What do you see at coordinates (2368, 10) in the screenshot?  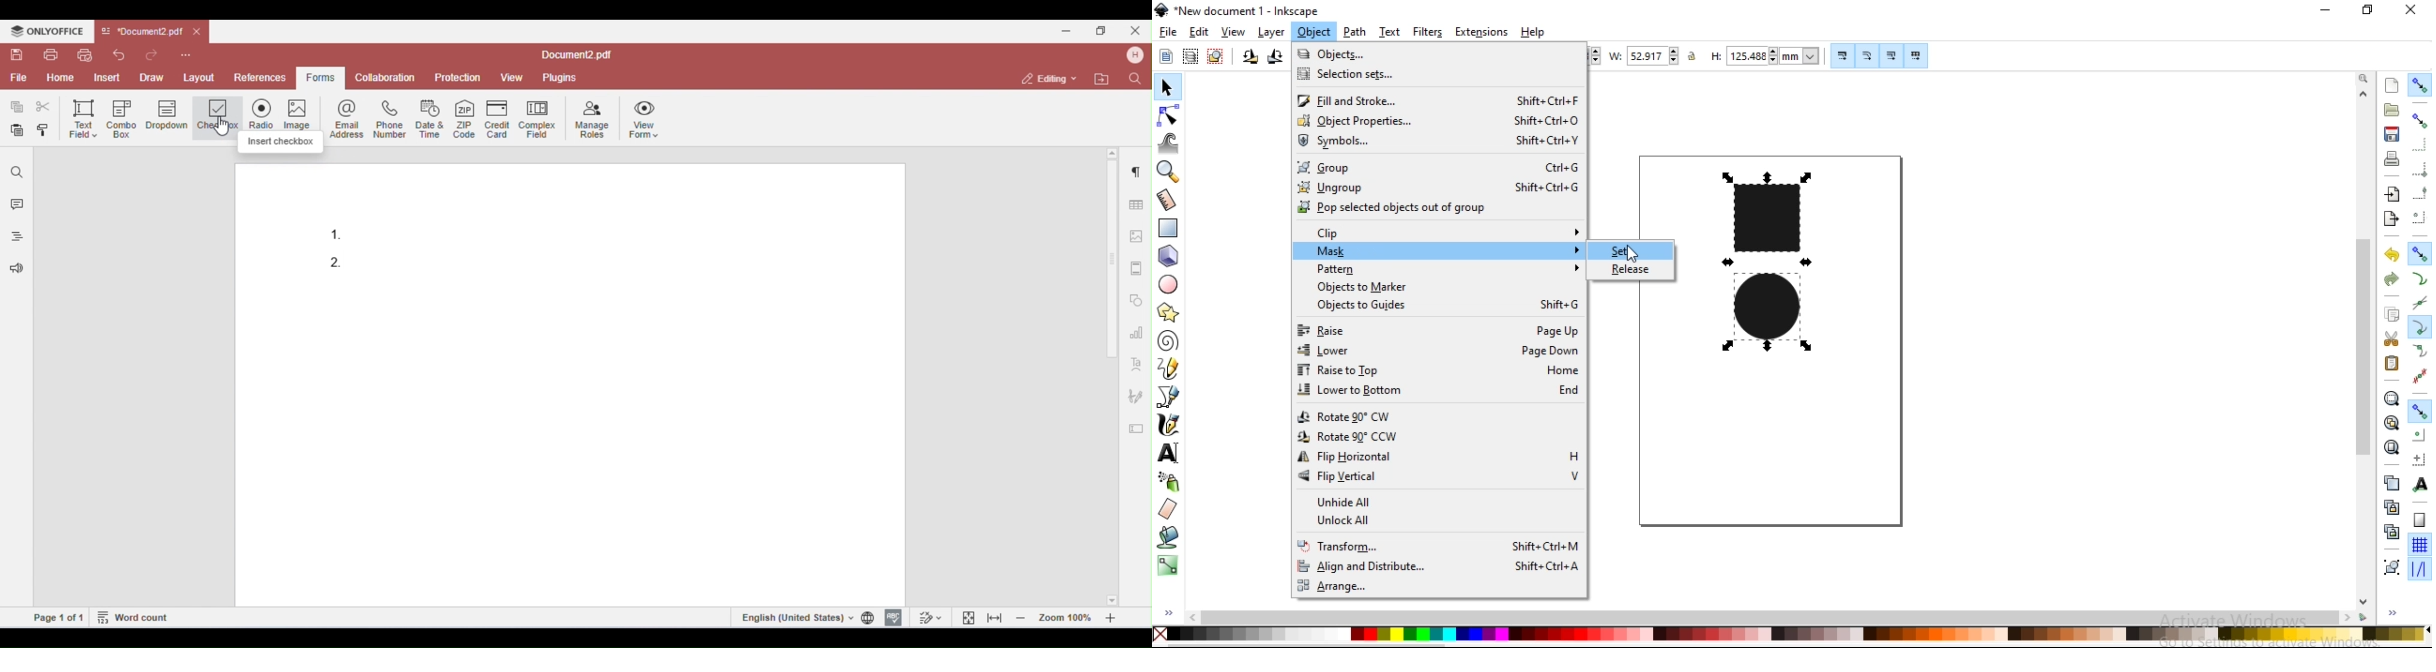 I see `restore down` at bounding box center [2368, 10].